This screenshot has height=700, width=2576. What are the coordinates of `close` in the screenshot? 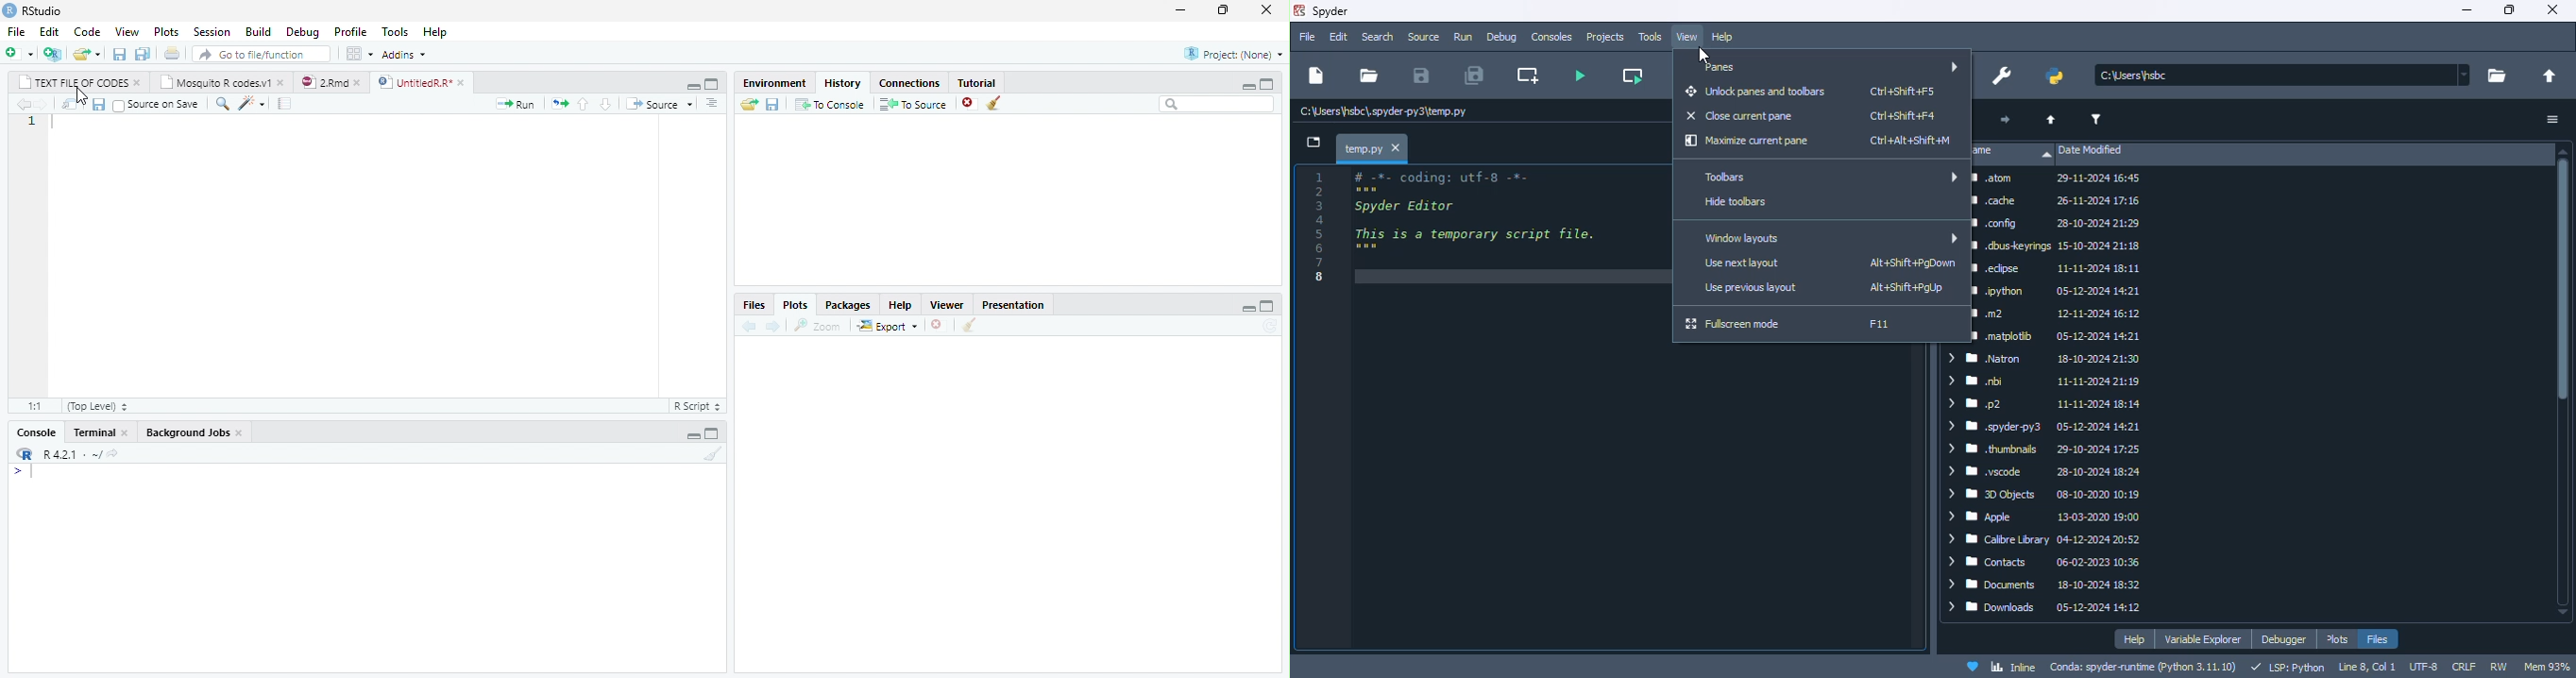 It's located at (462, 83).